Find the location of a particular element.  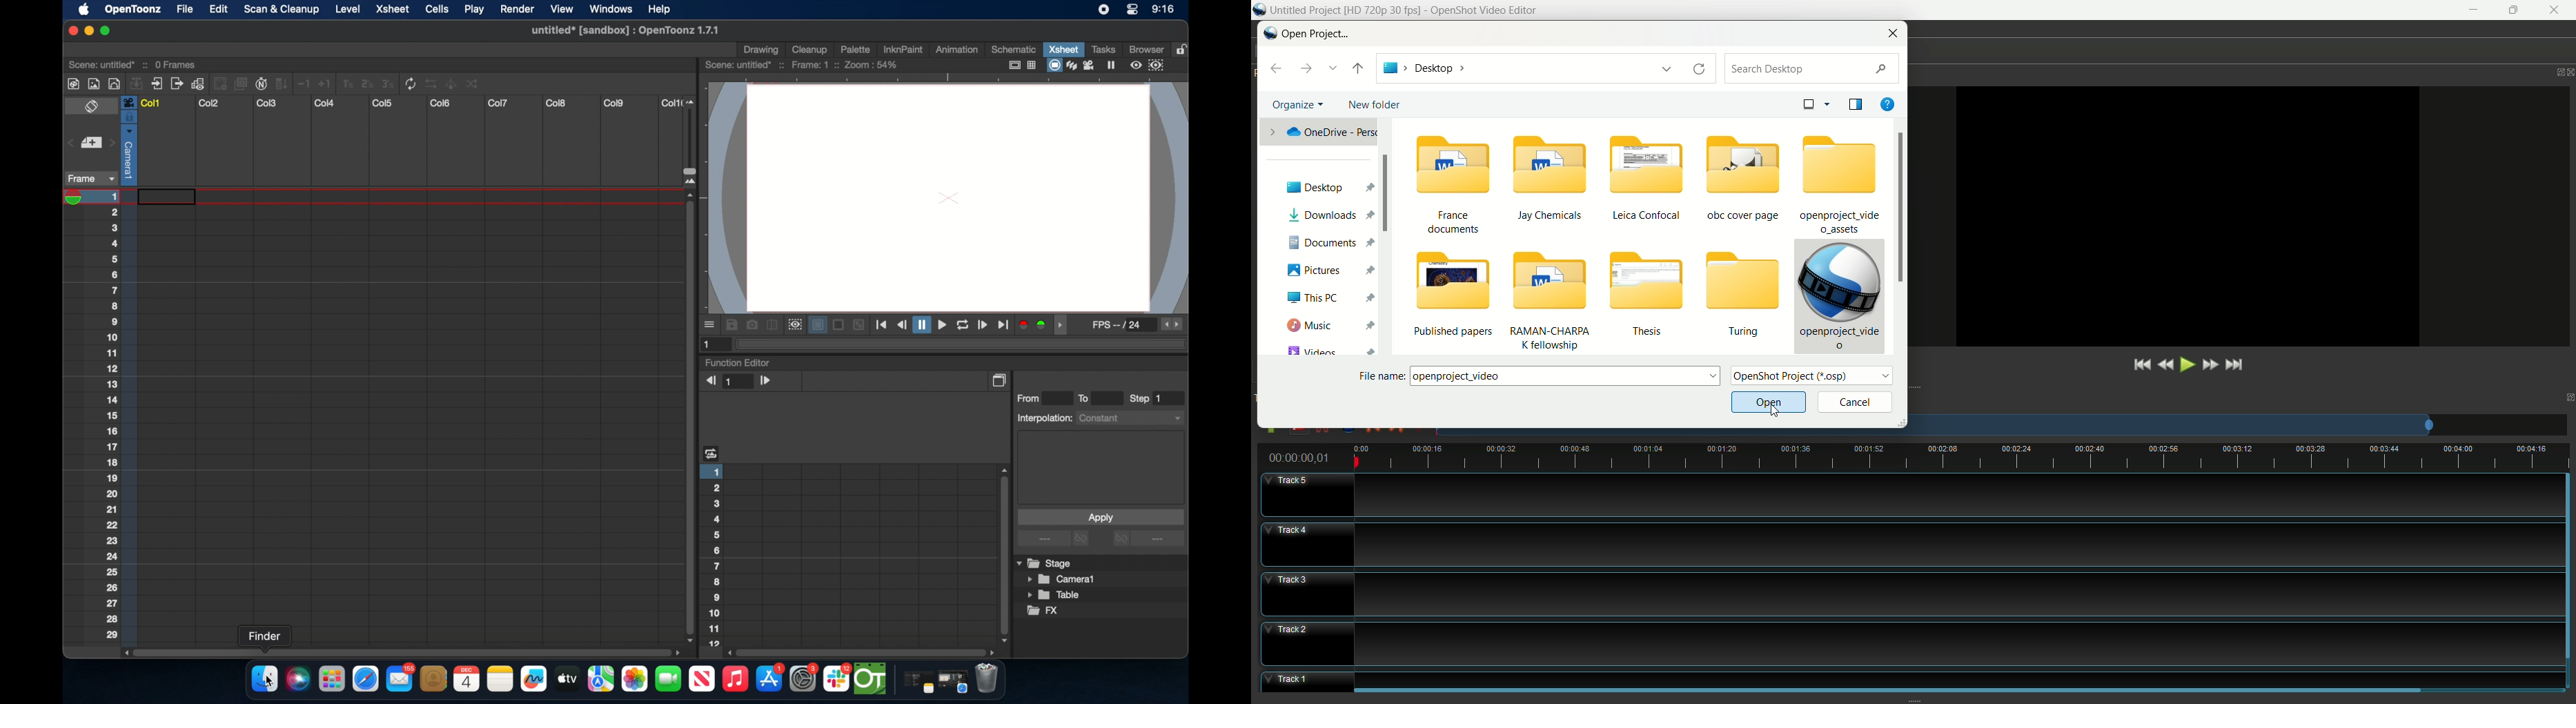

view modes is located at coordinates (1083, 65).